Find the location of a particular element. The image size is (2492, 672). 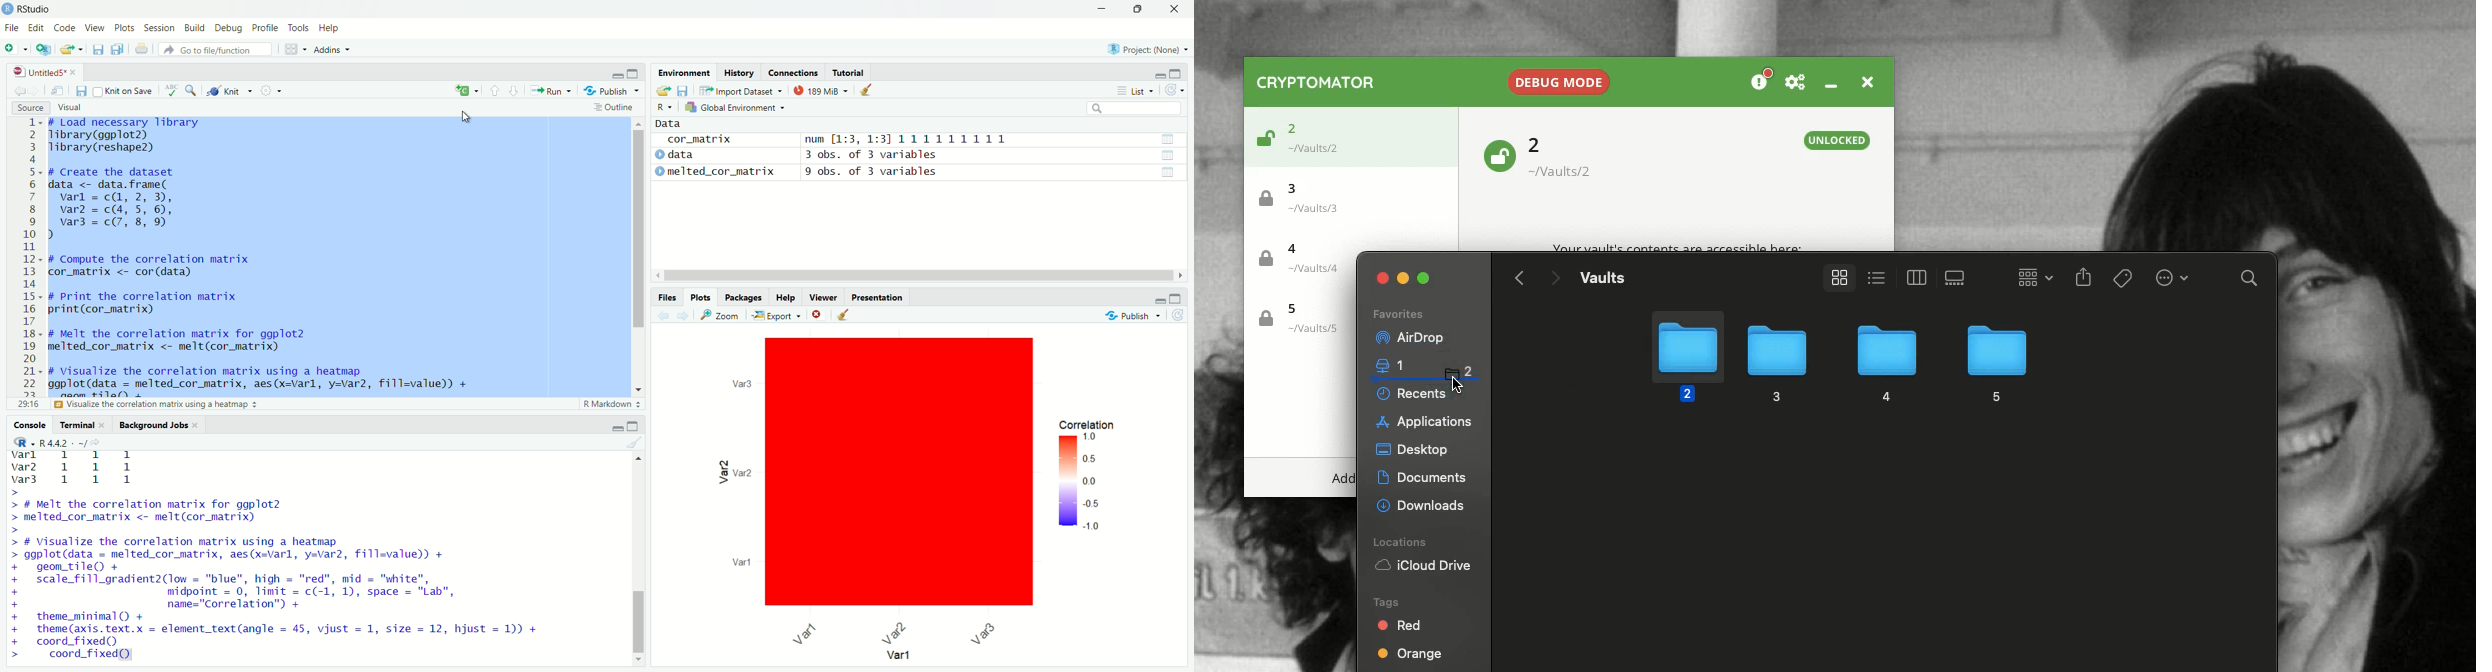

save workspace as is located at coordinates (685, 90).